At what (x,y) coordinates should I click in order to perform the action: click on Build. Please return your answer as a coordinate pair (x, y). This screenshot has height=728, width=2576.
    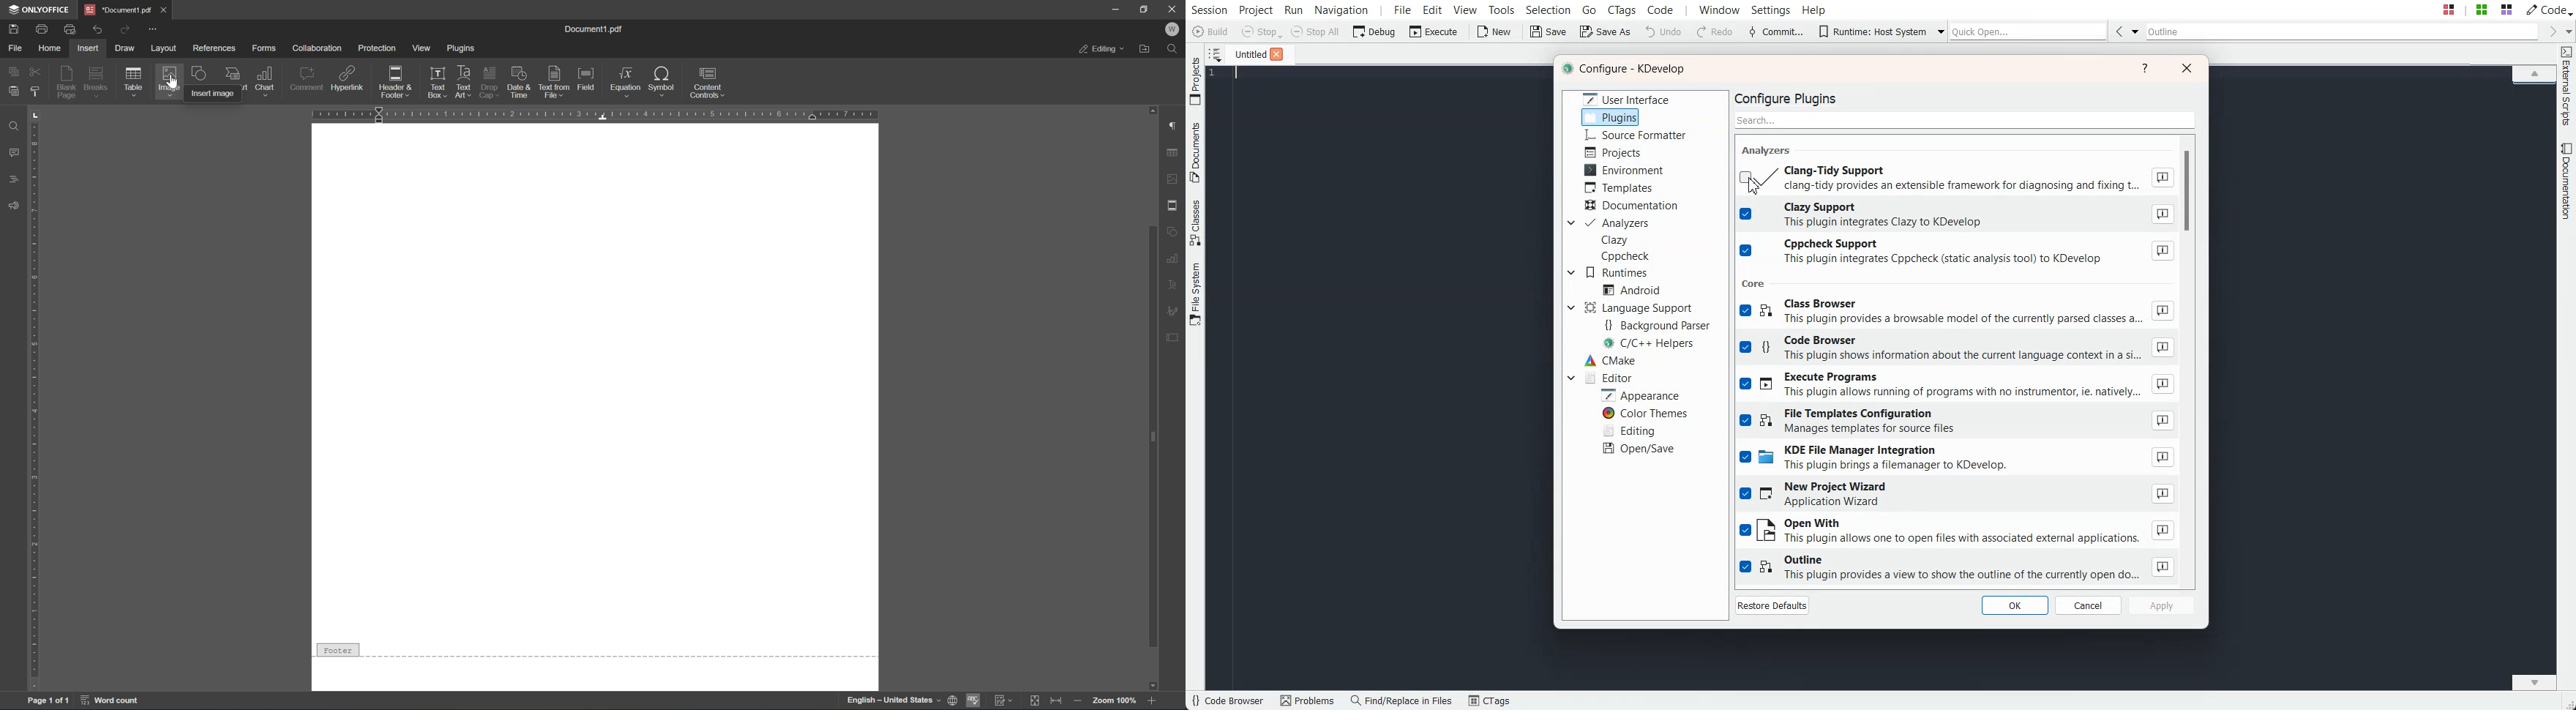
    Looking at the image, I should click on (1212, 33).